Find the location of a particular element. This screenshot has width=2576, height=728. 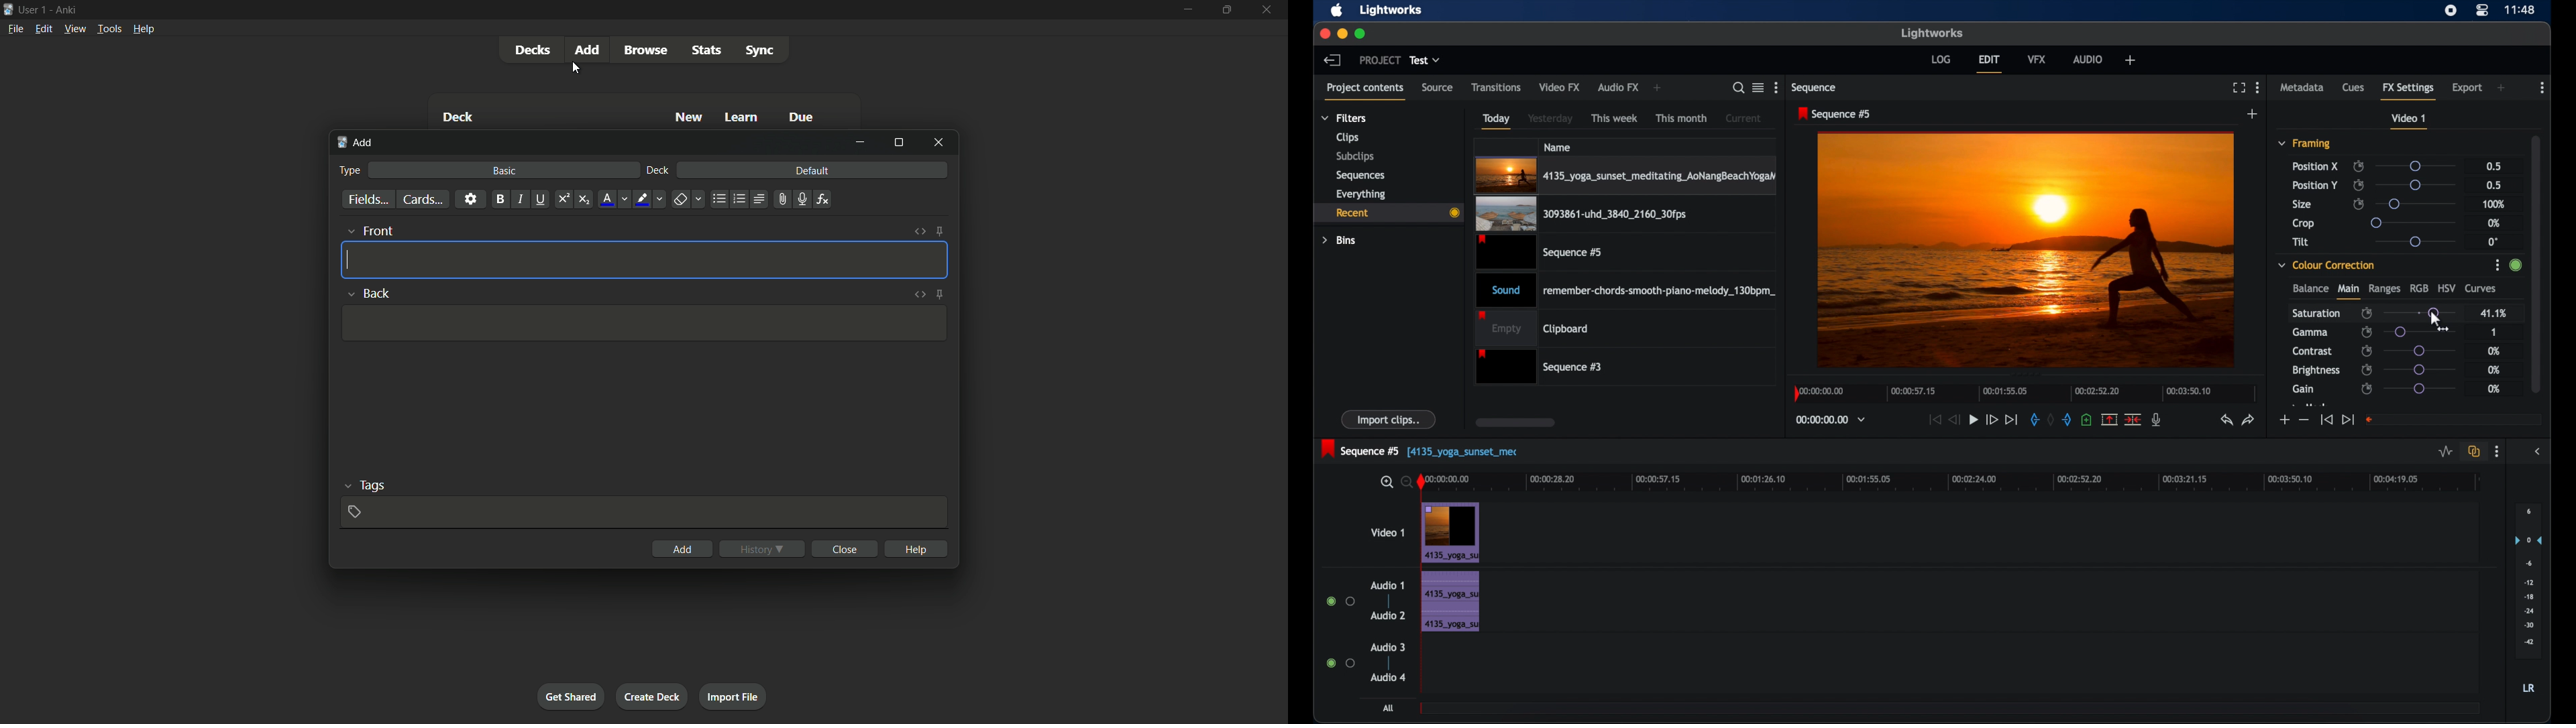

slider is located at coordinates (2414, 166).